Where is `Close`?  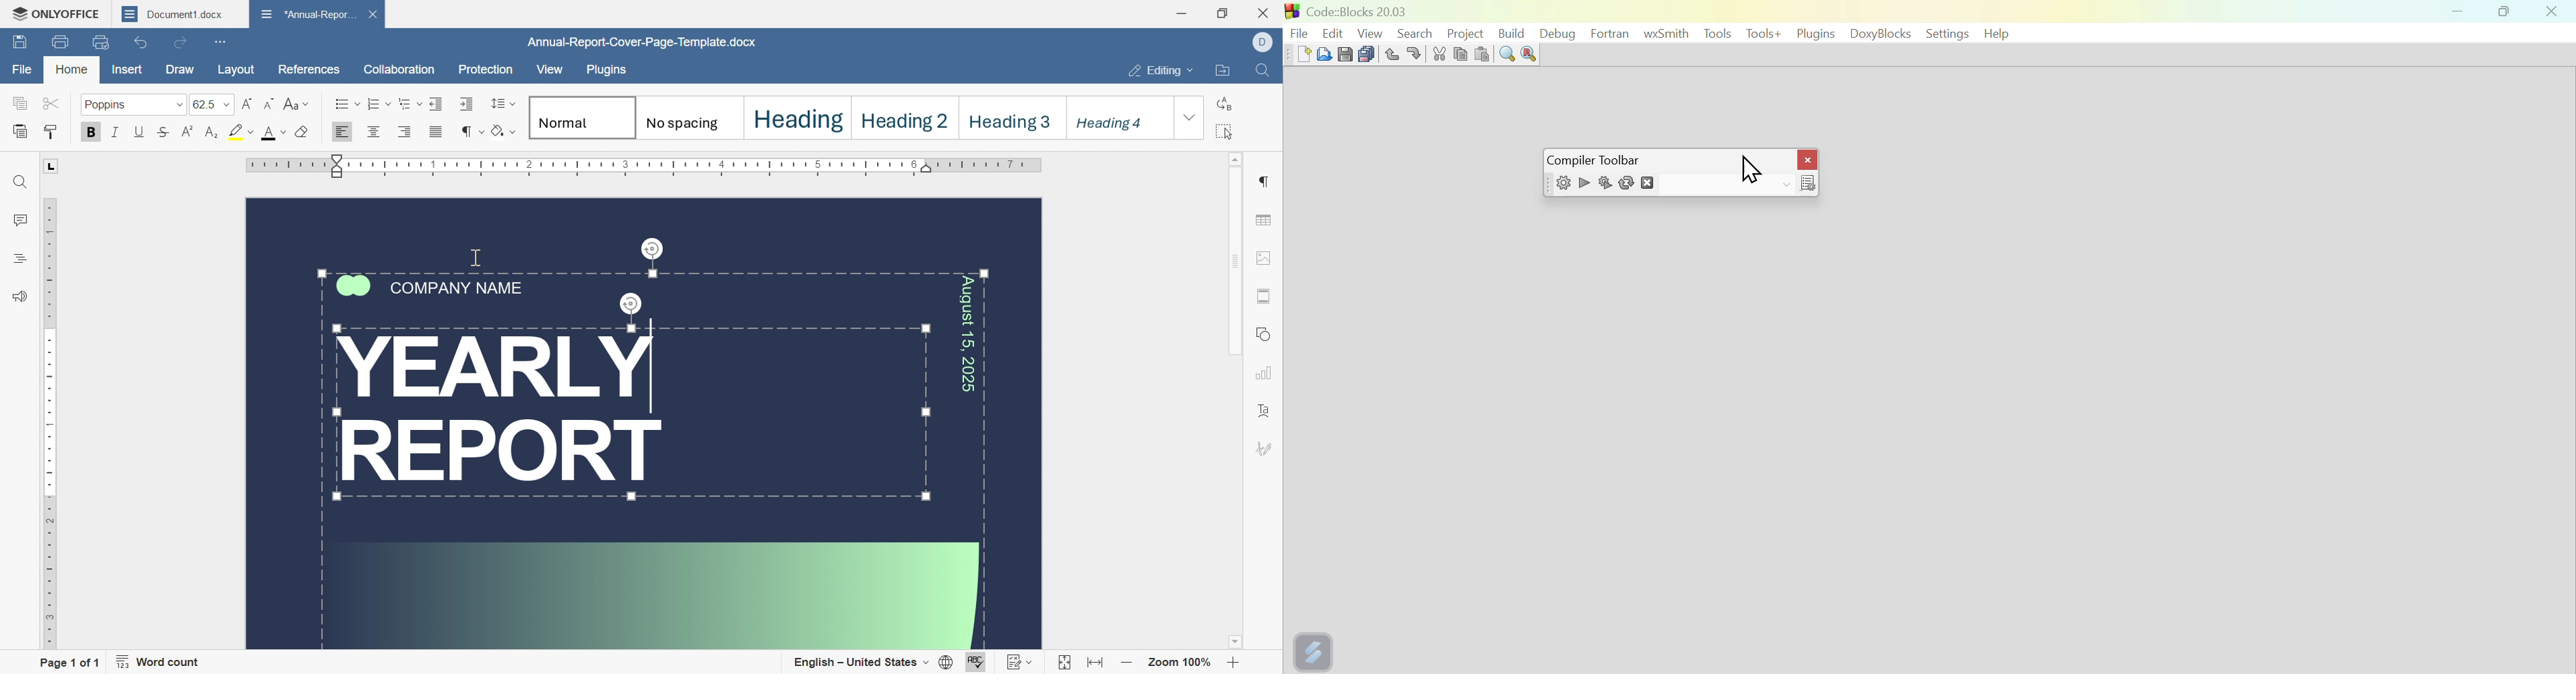 Close is located at coordinates (2552, 12).